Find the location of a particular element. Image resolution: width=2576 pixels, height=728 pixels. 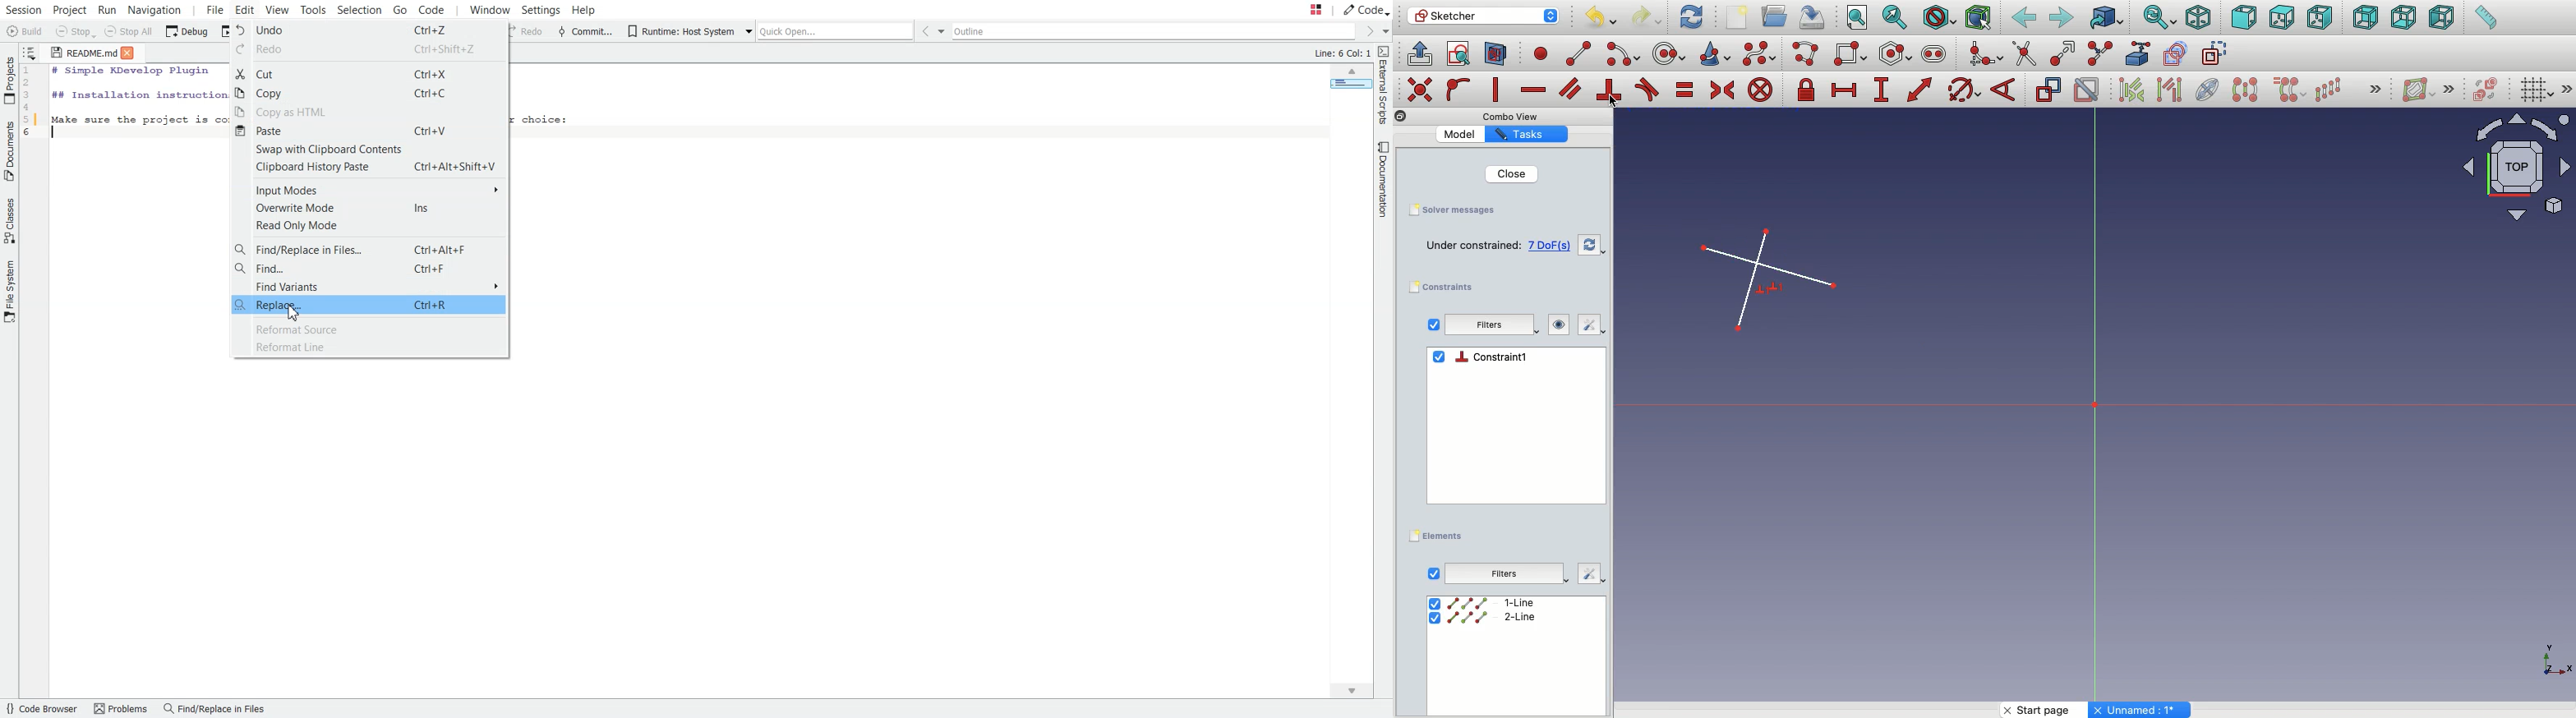

Polyline is located at coordinates (1809, 54).